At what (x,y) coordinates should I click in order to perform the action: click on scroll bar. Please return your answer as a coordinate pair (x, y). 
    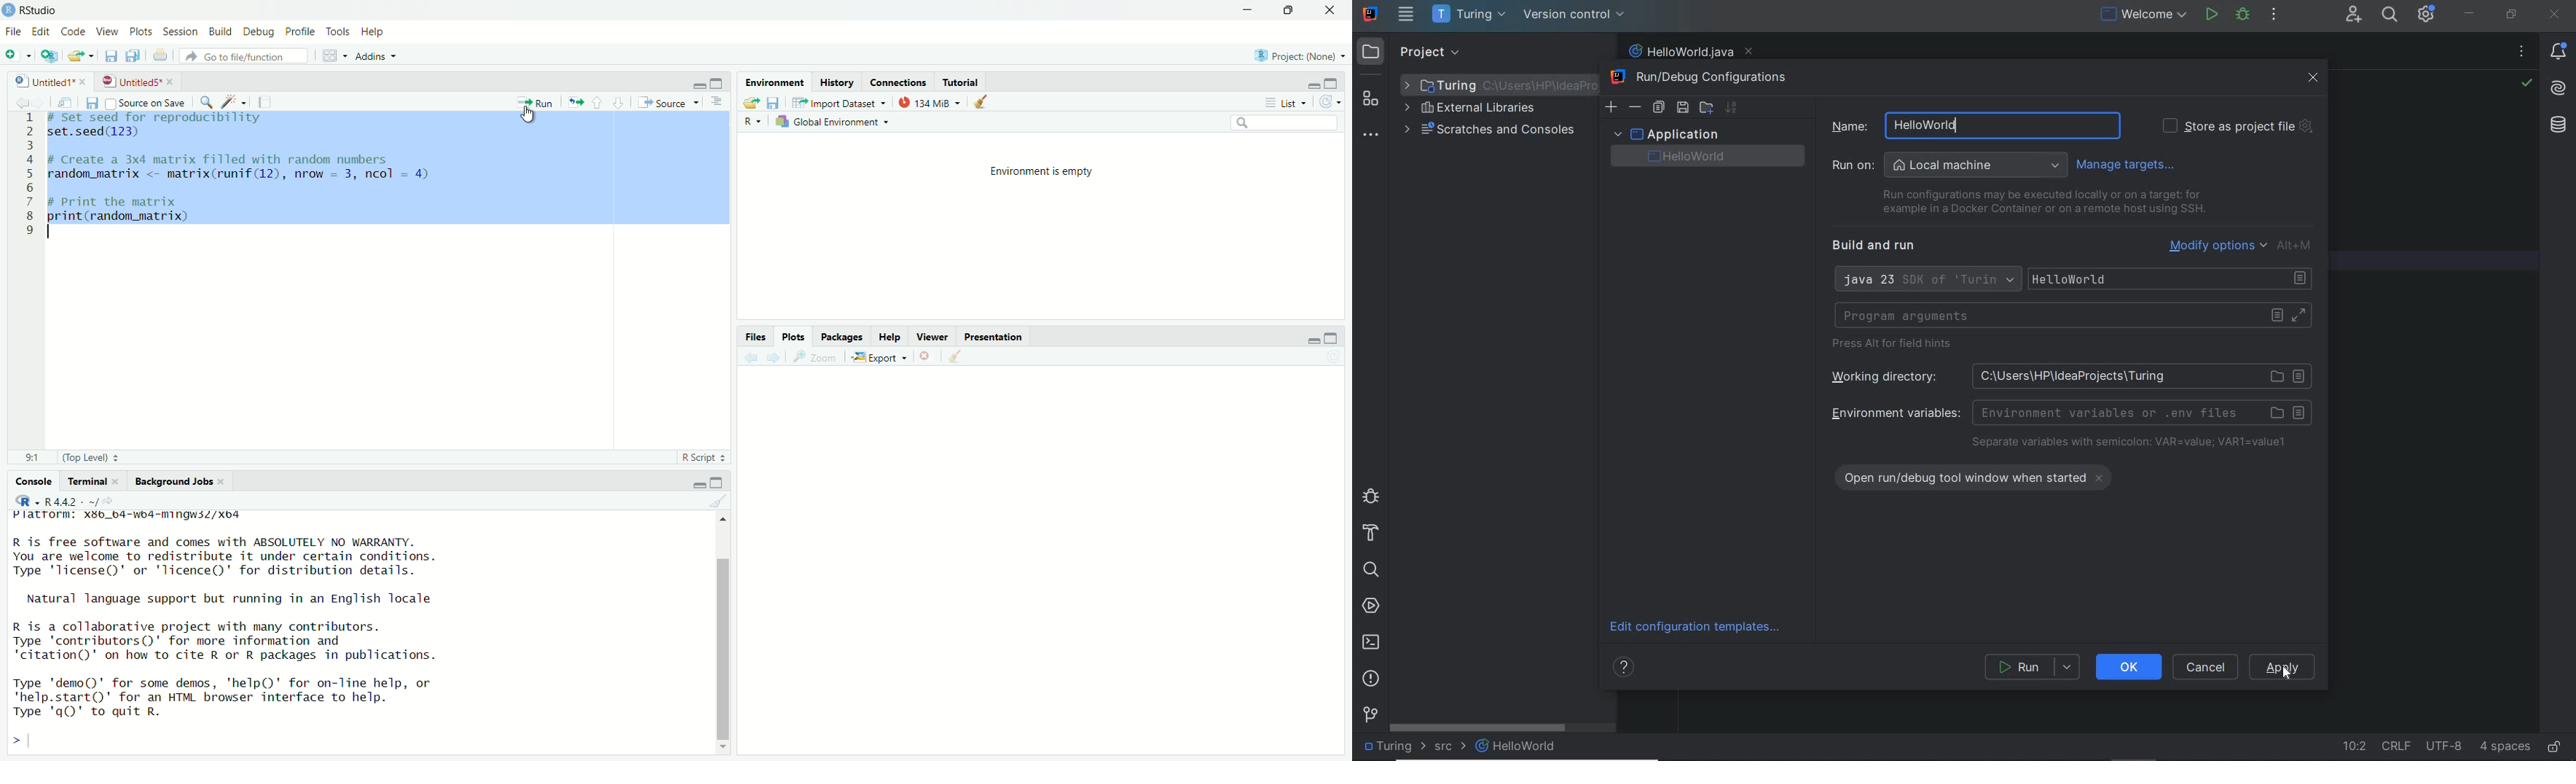
    Looking at the image, I should click on (724, 636).